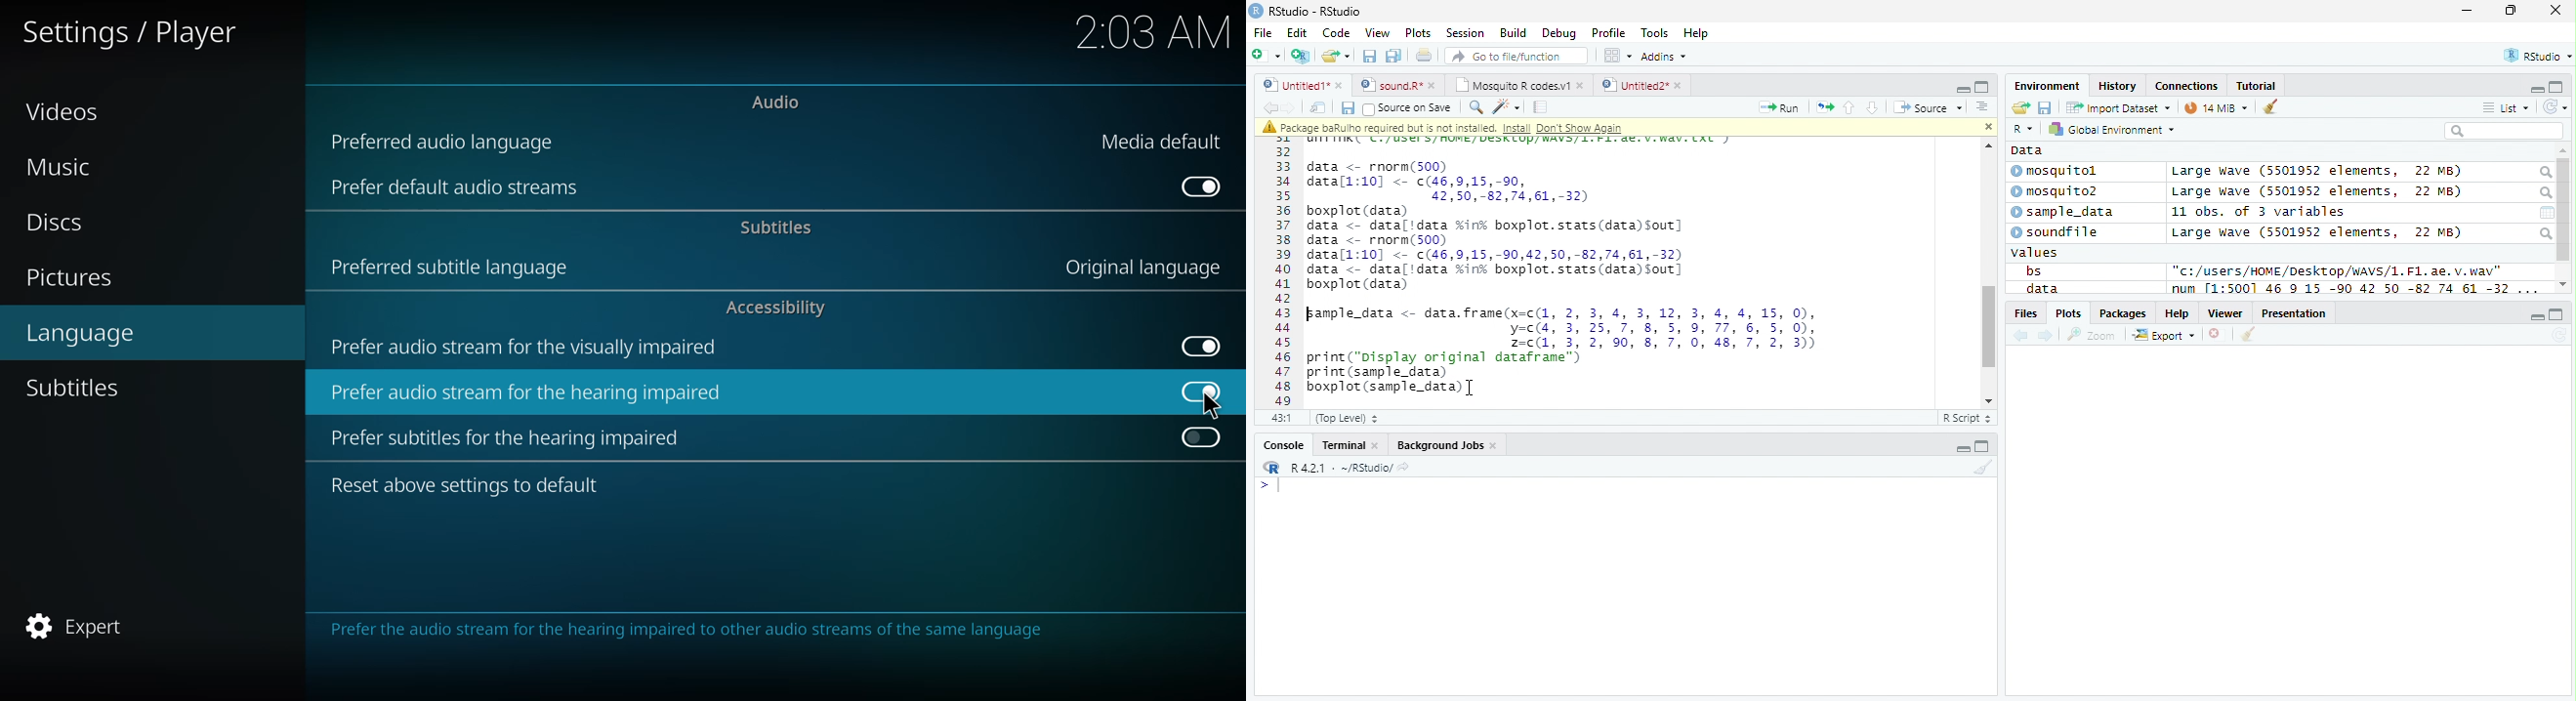 This screenshot has height=728, width=2576. What do you see at coordinates (2270, 105) in the screenshot?
I see `clear console` at bounding box center [2270, 105].